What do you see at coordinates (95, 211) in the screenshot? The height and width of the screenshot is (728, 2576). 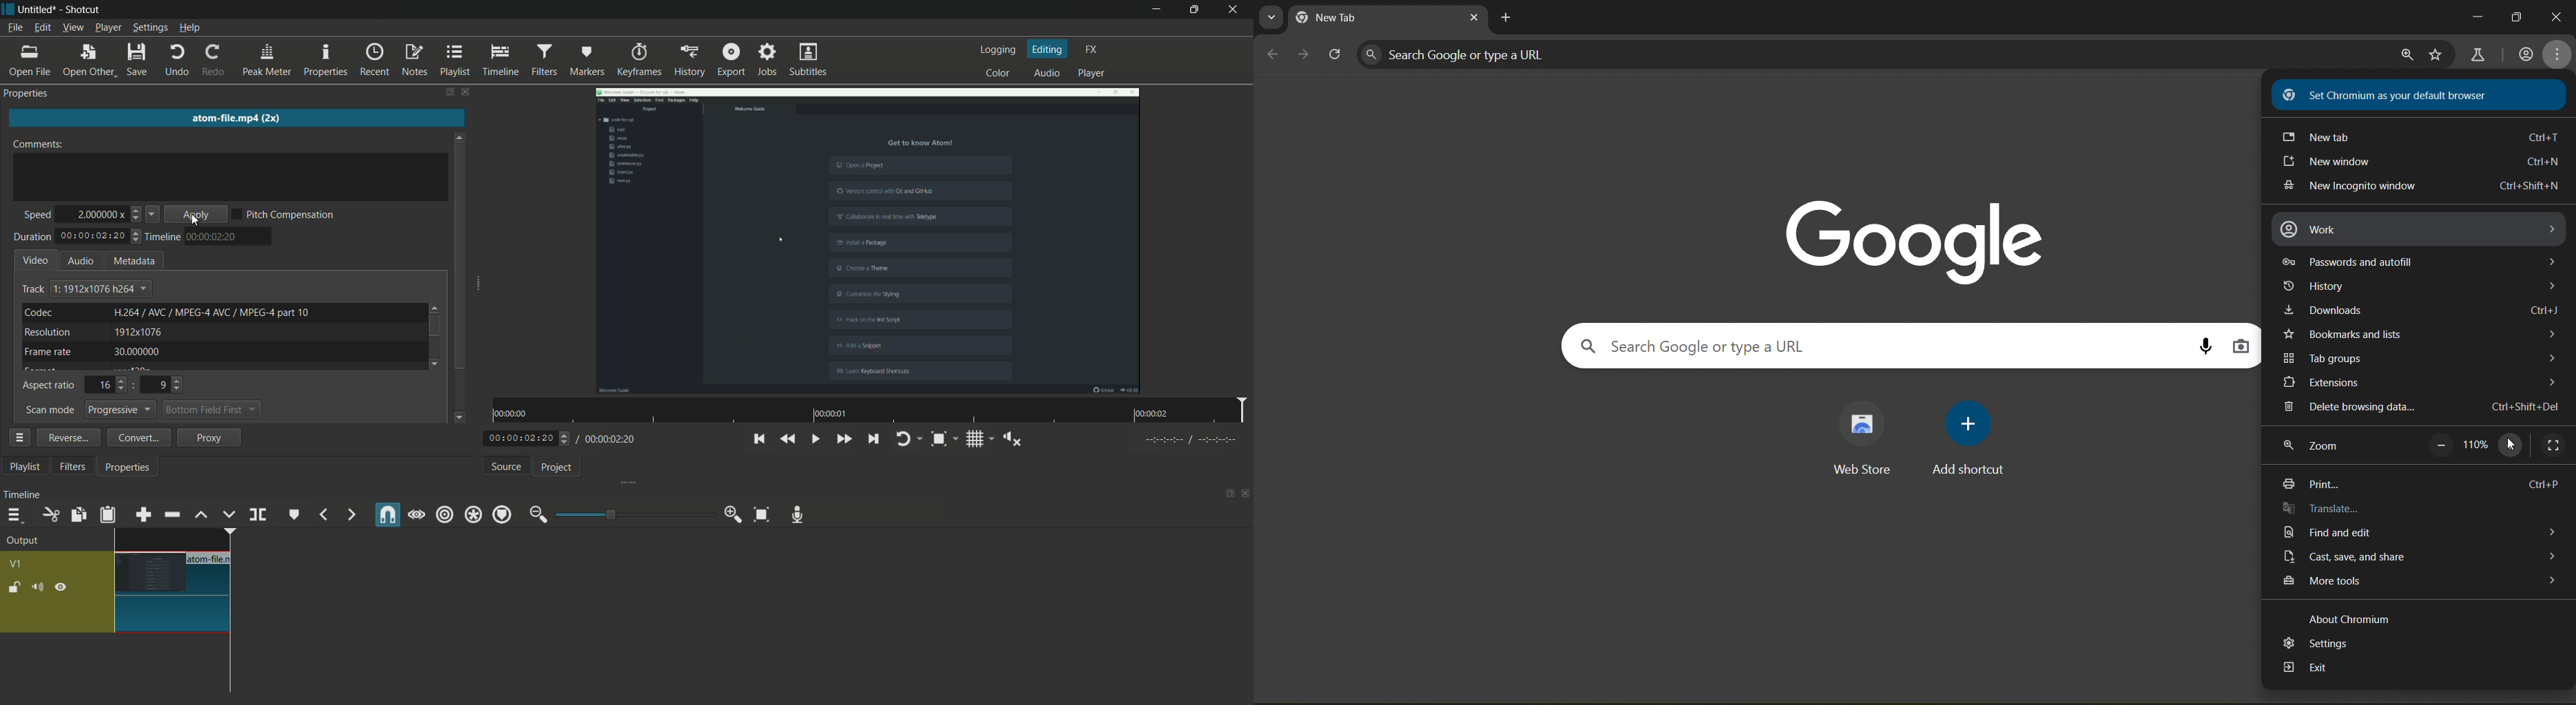 I see `2` at bounding box center [95, 211].